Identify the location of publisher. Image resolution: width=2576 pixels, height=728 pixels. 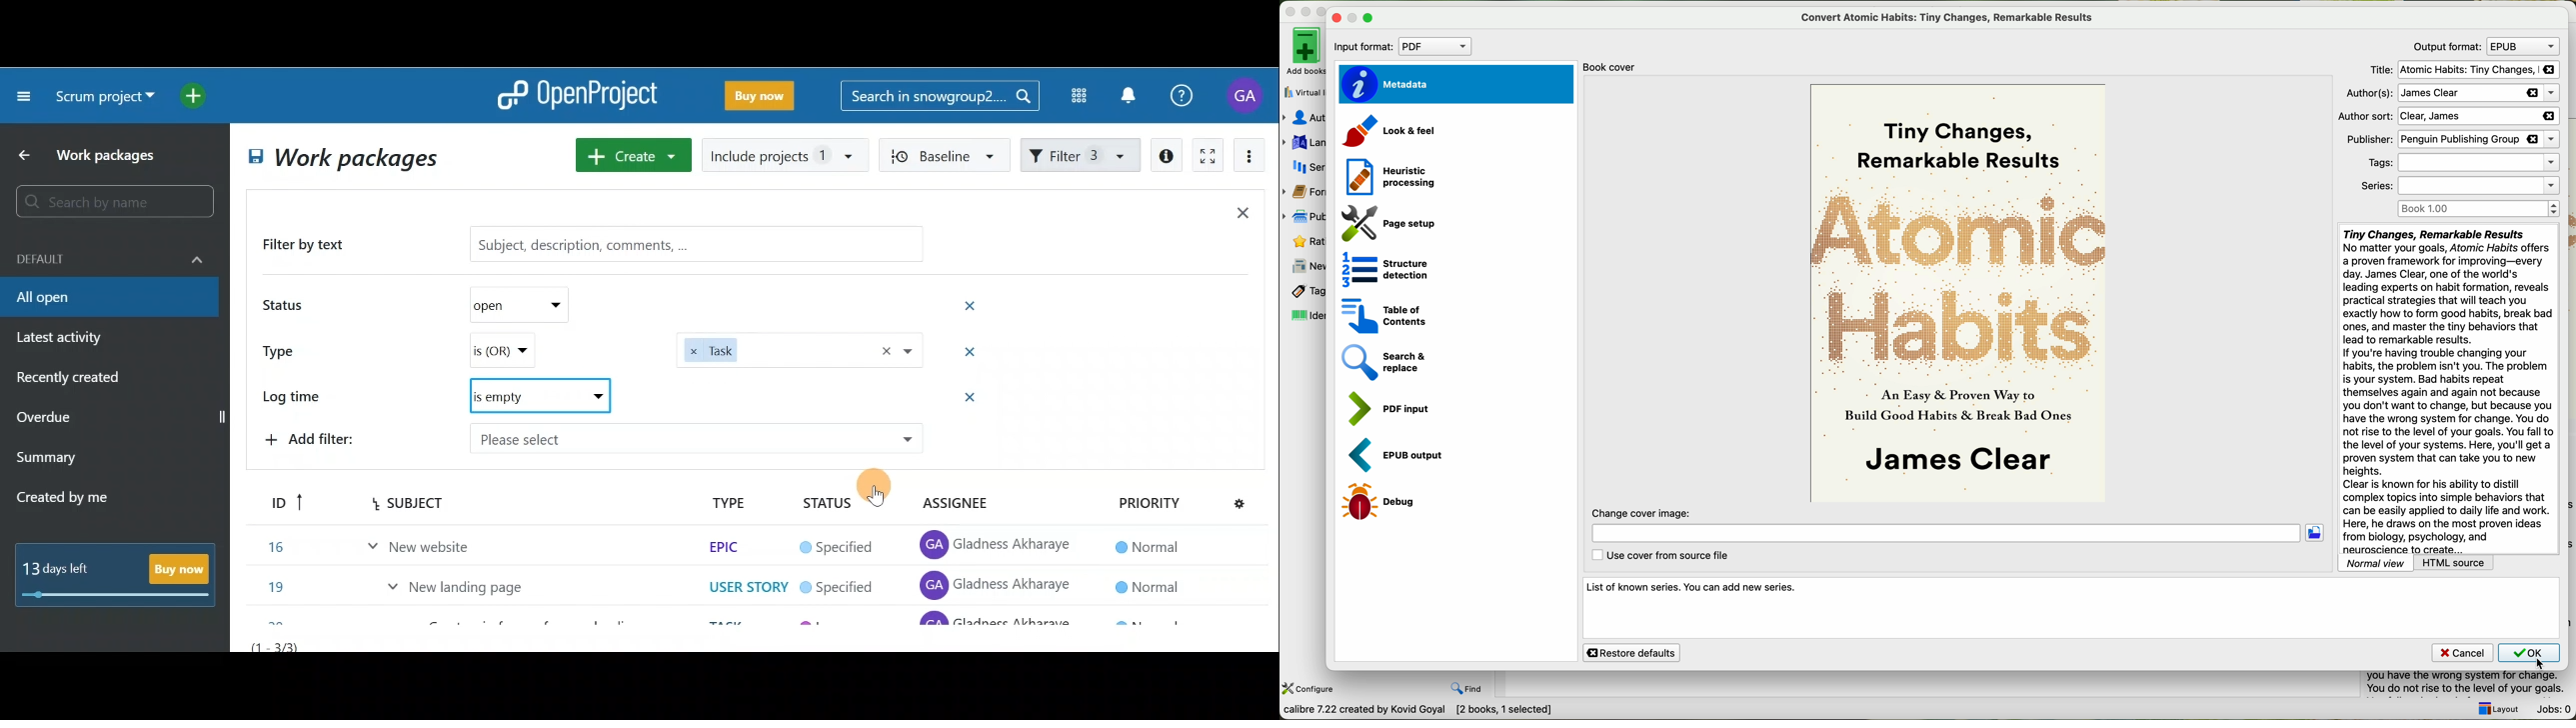
(1305, 217).